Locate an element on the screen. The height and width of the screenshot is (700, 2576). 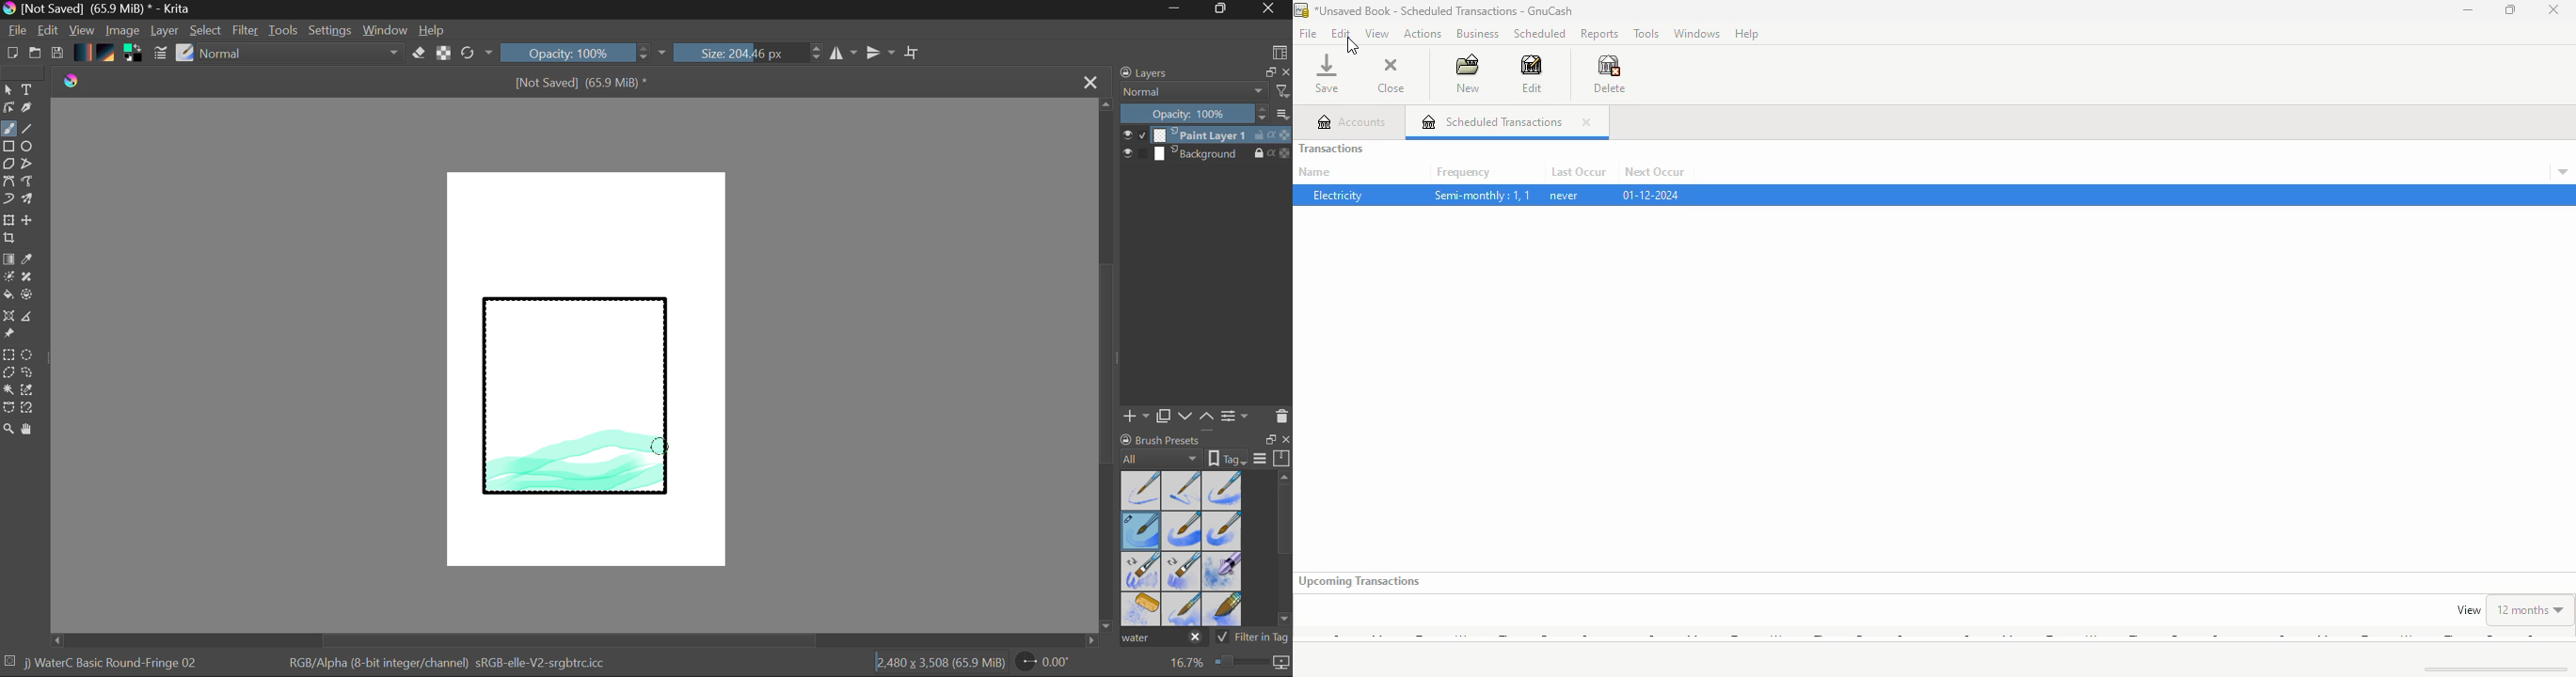
next occur is located at coordinates (1654, 172).